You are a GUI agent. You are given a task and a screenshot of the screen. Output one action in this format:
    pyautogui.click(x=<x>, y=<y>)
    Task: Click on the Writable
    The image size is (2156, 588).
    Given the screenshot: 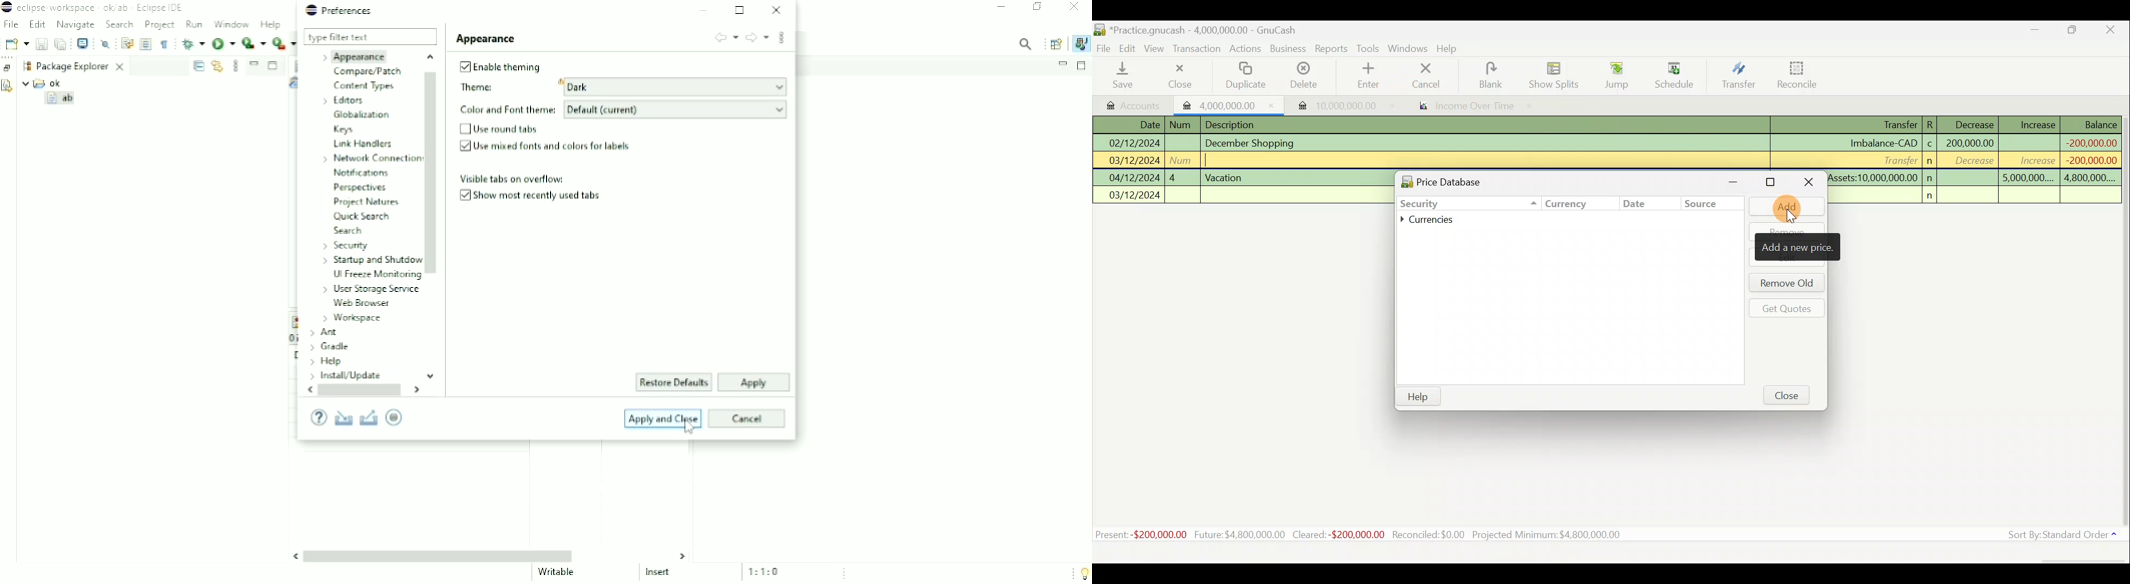 What is the action you would take?
    pyautogui.click(x=558, y=572)
    